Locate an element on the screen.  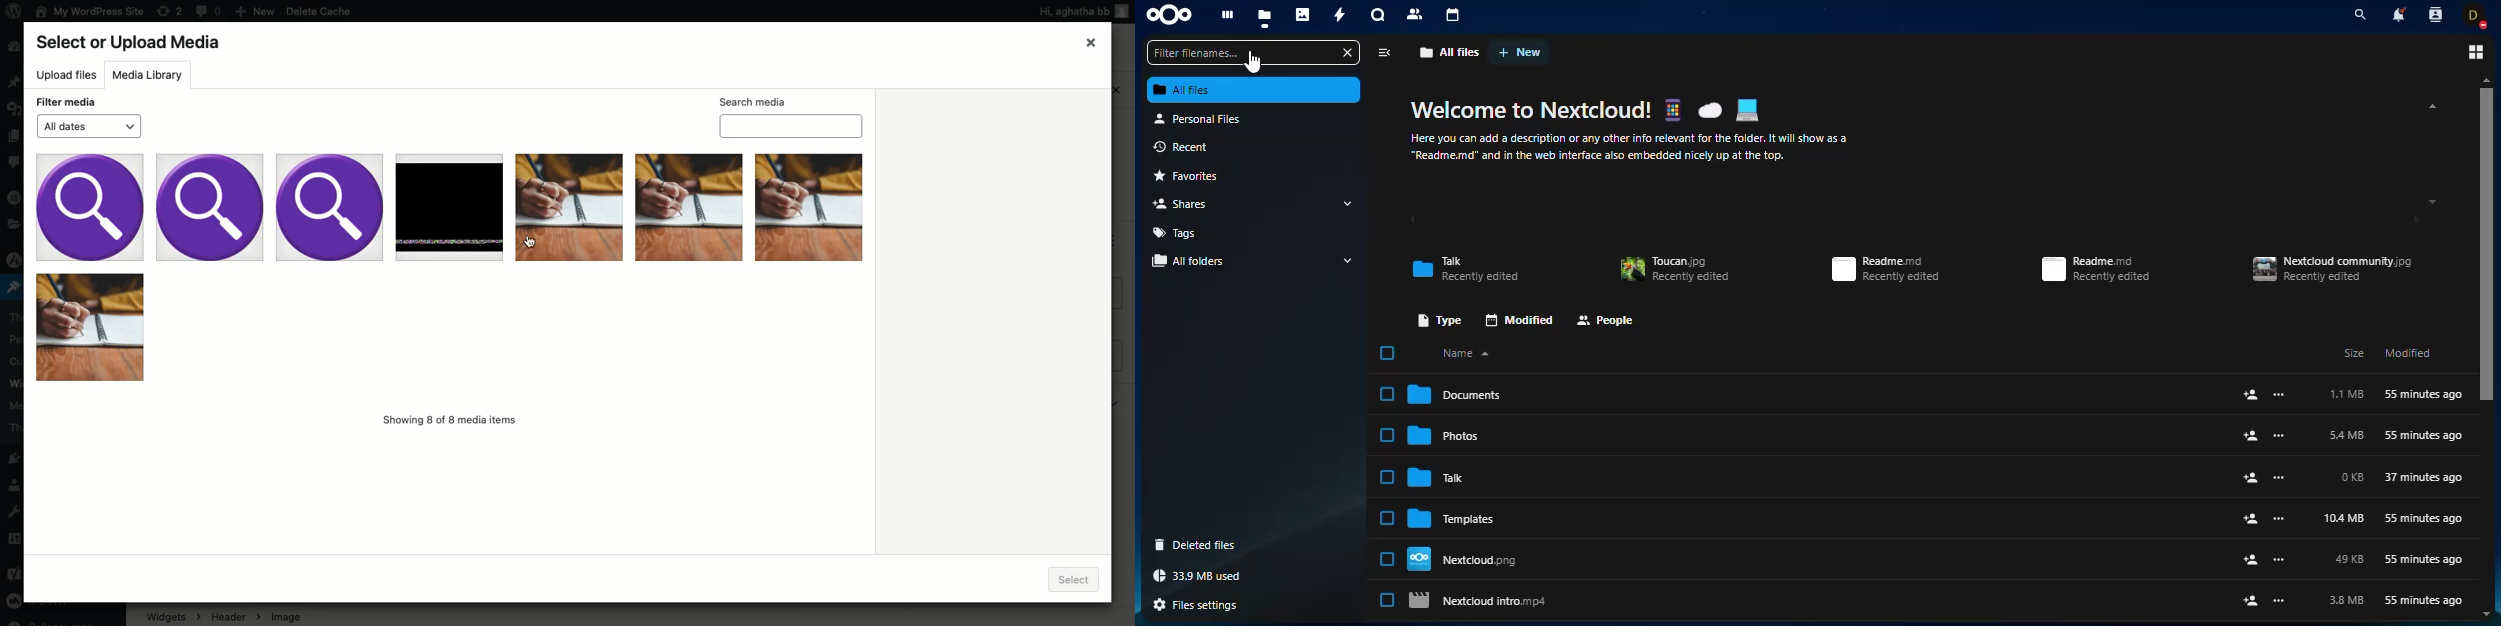
all files is located at coordinates (1255, 90).